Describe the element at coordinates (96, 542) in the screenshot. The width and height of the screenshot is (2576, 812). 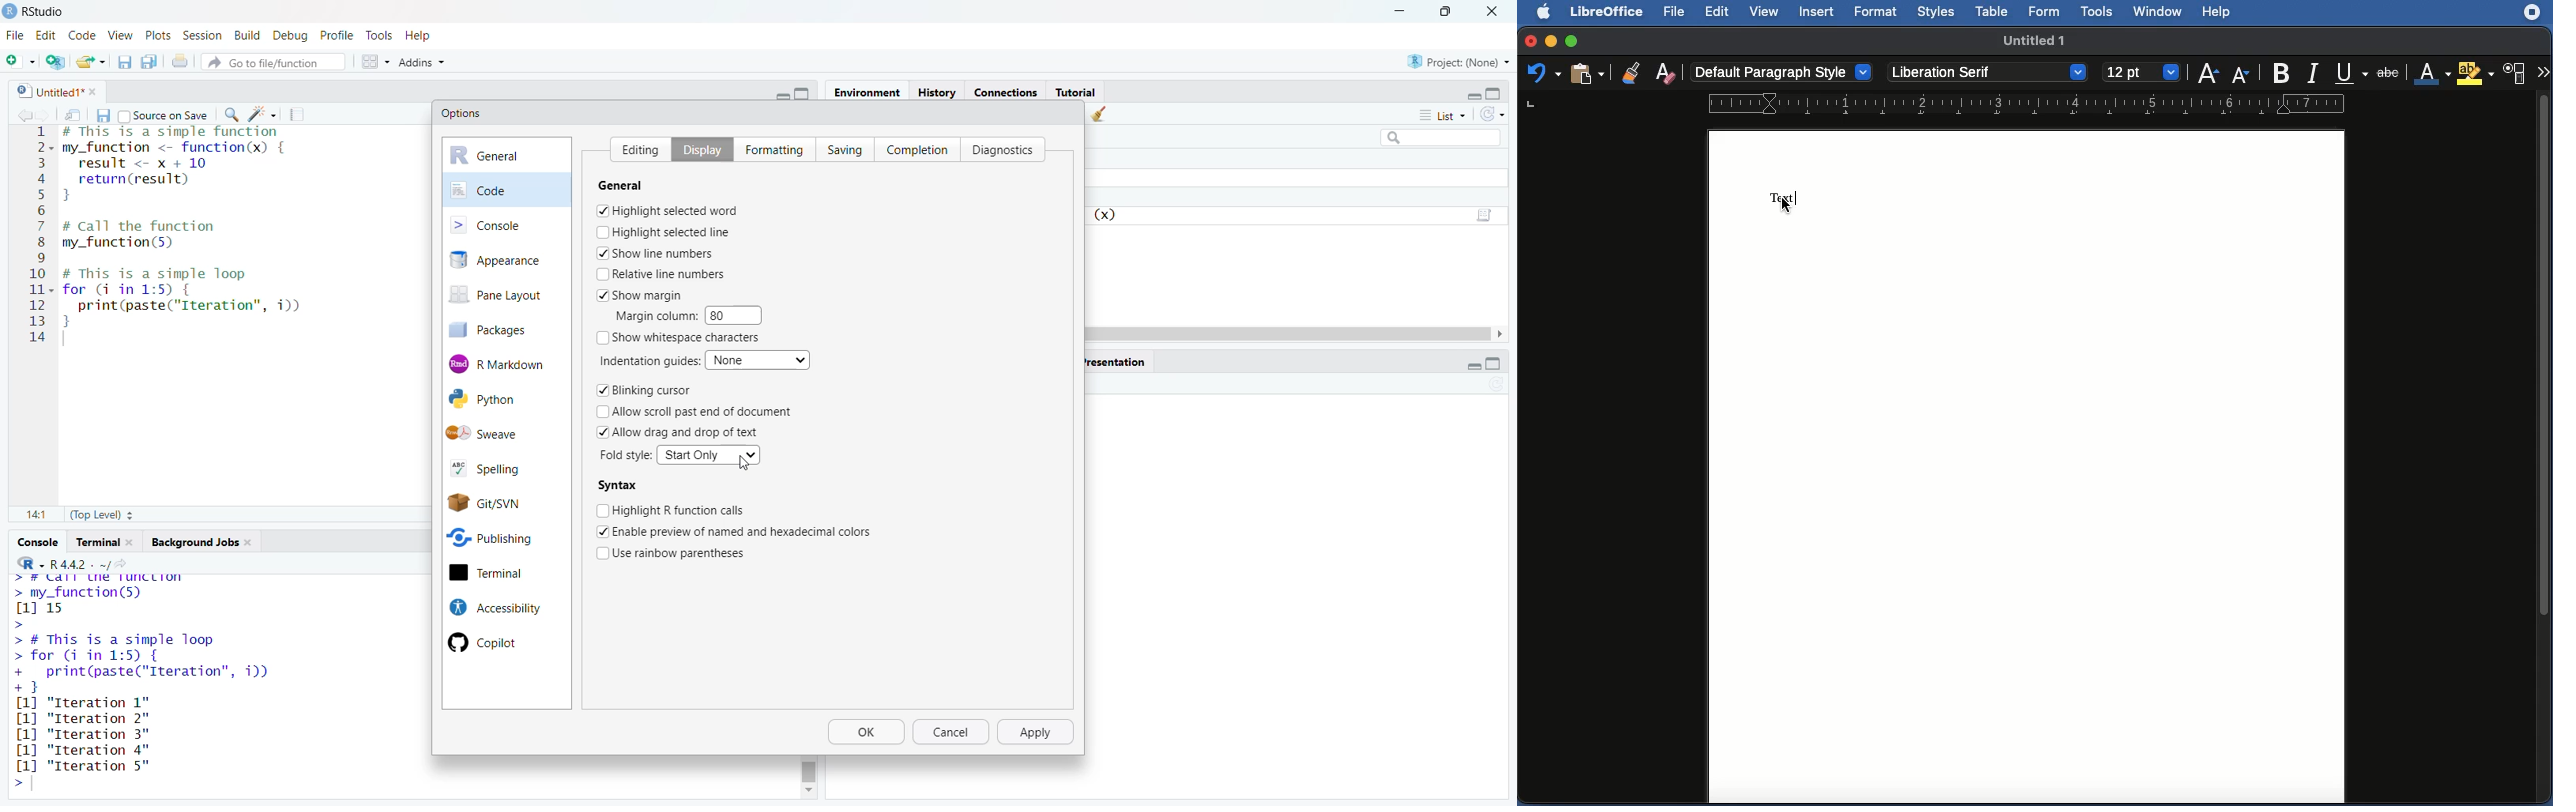
I see `terminal` at that location.